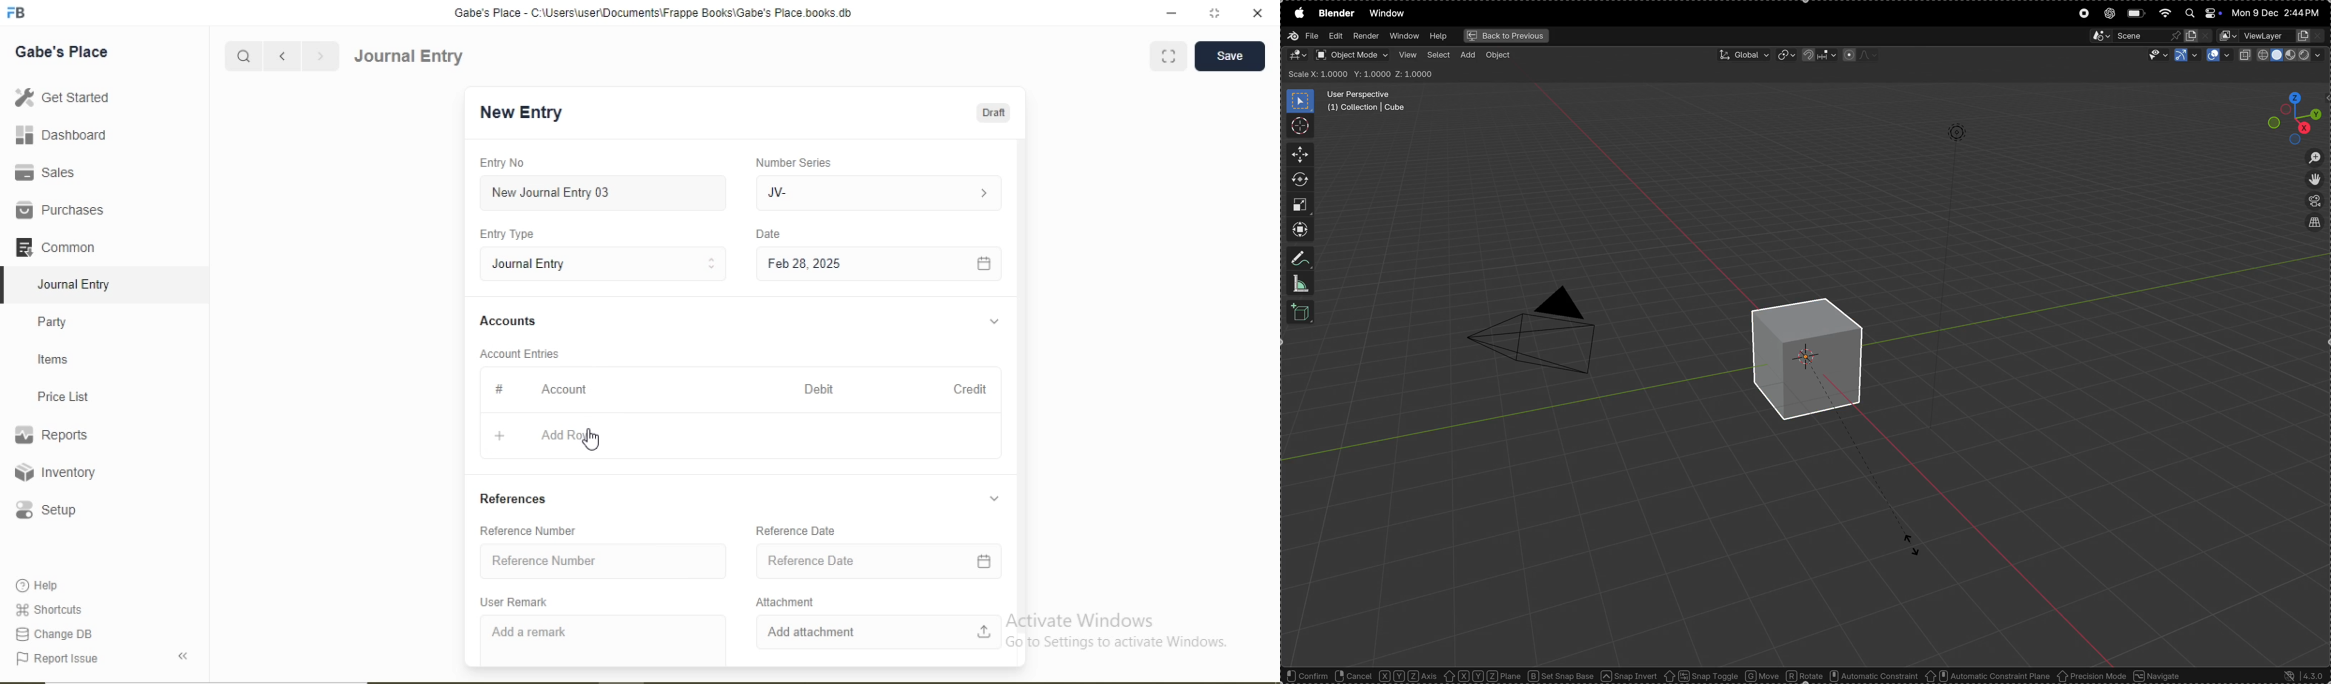 This screenshot has width=2352, height=700. Describe the element at coordinates (796, 531) in the screenshot. I see `Reference Date` at that location.